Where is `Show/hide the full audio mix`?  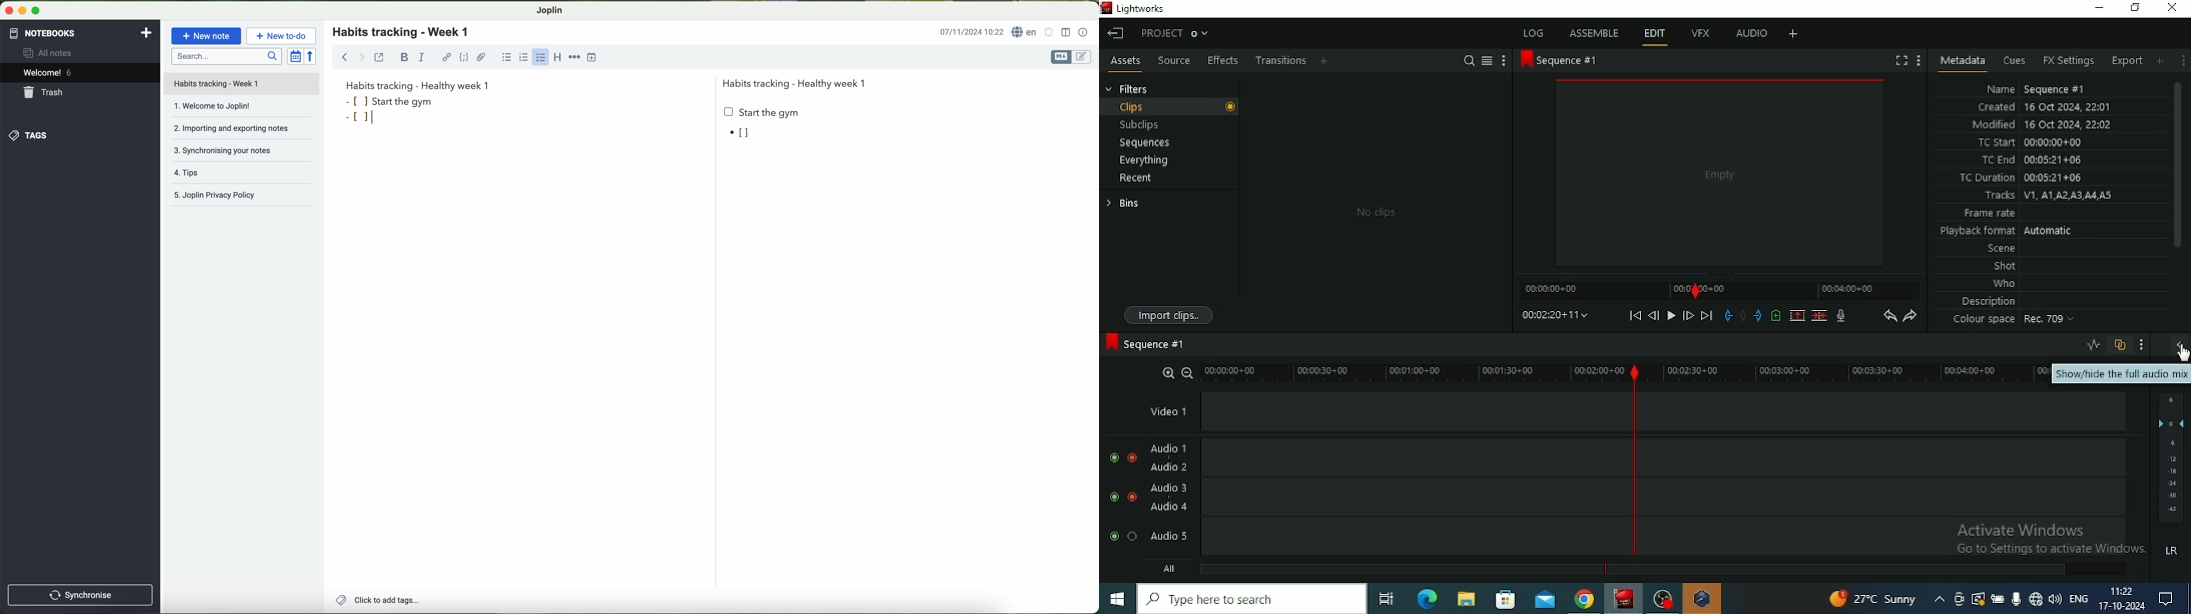 Show/hide the full audio mix is located at coordinates (2179, 348).